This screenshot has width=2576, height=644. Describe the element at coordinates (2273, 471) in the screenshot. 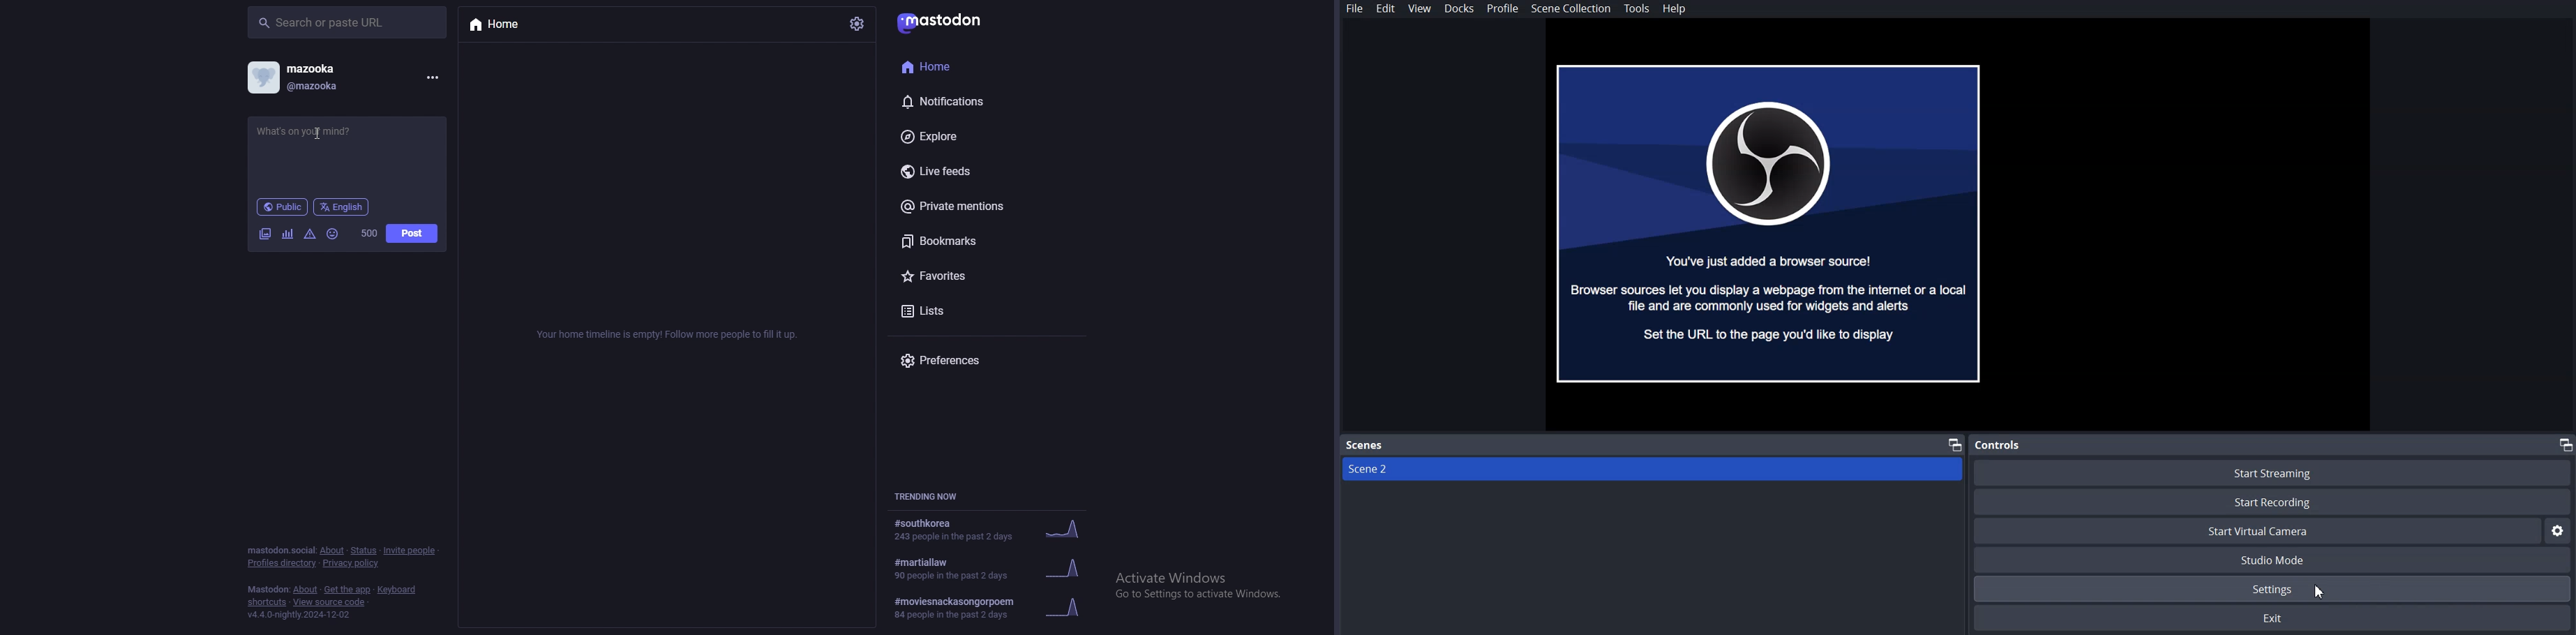

I see `Start Streaming` at that location.